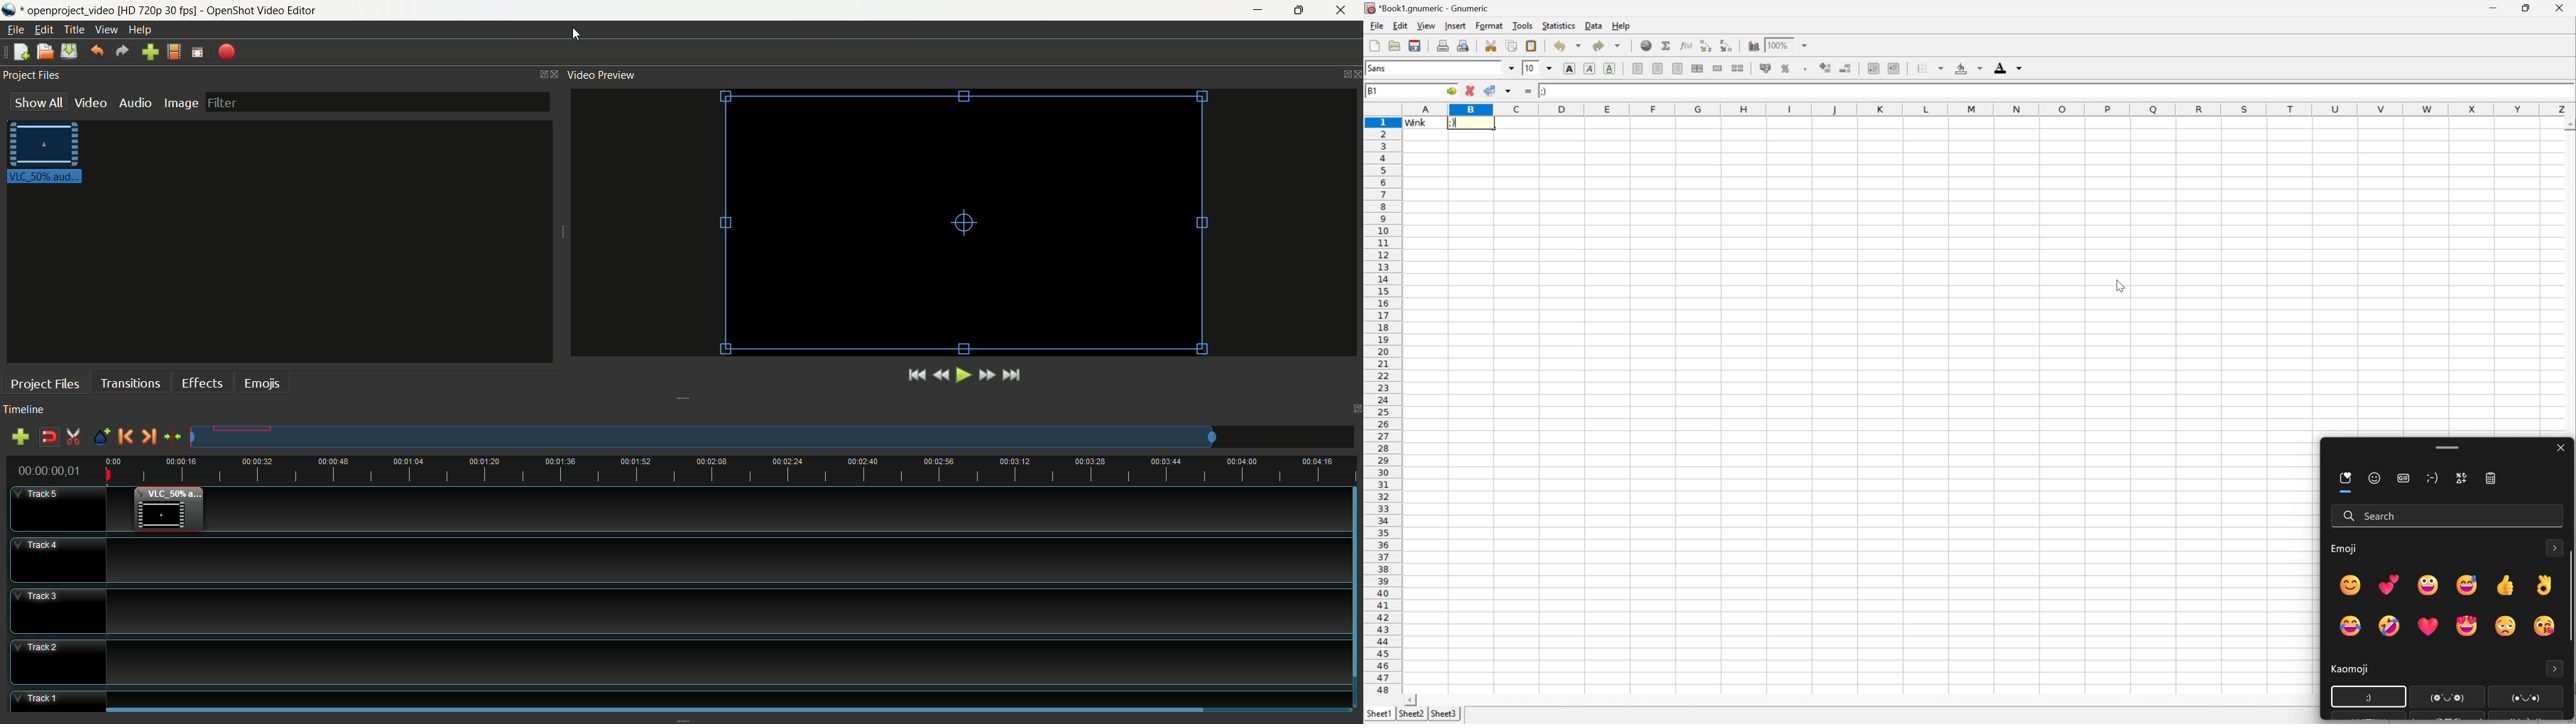  I want to click on drop down, so click(1511, 68).